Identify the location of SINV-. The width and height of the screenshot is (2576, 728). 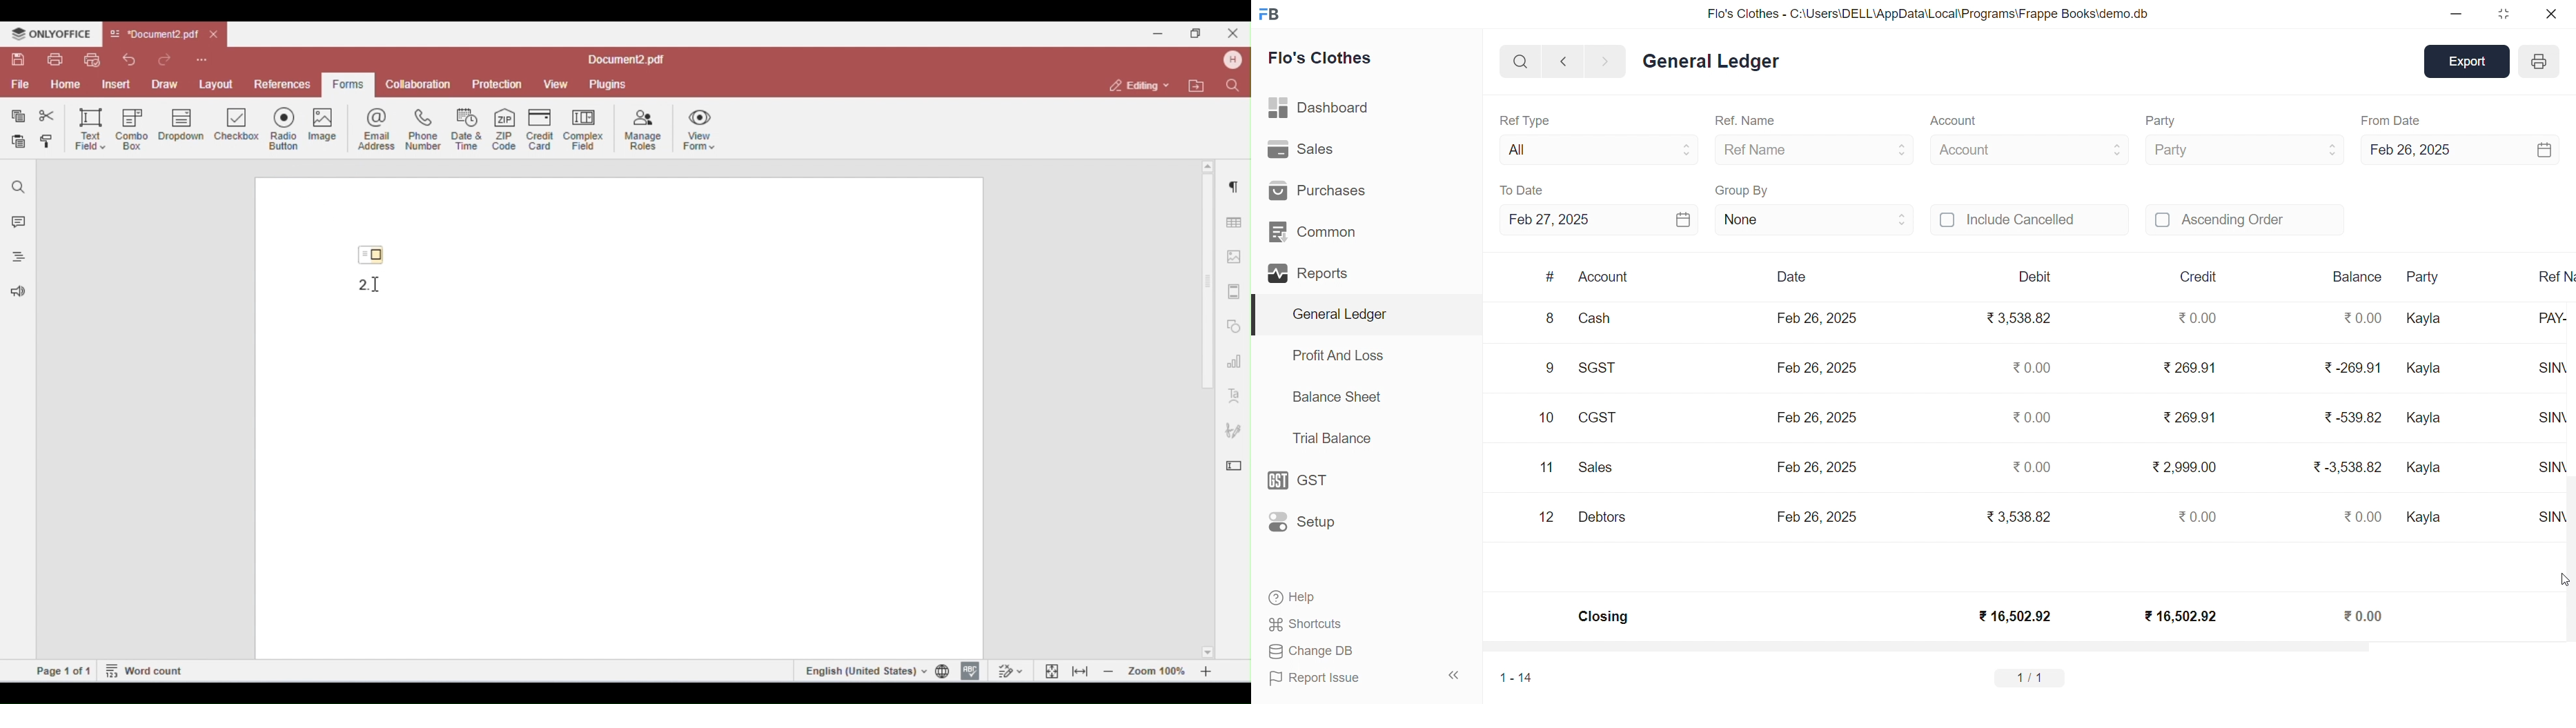
(2556, 373).